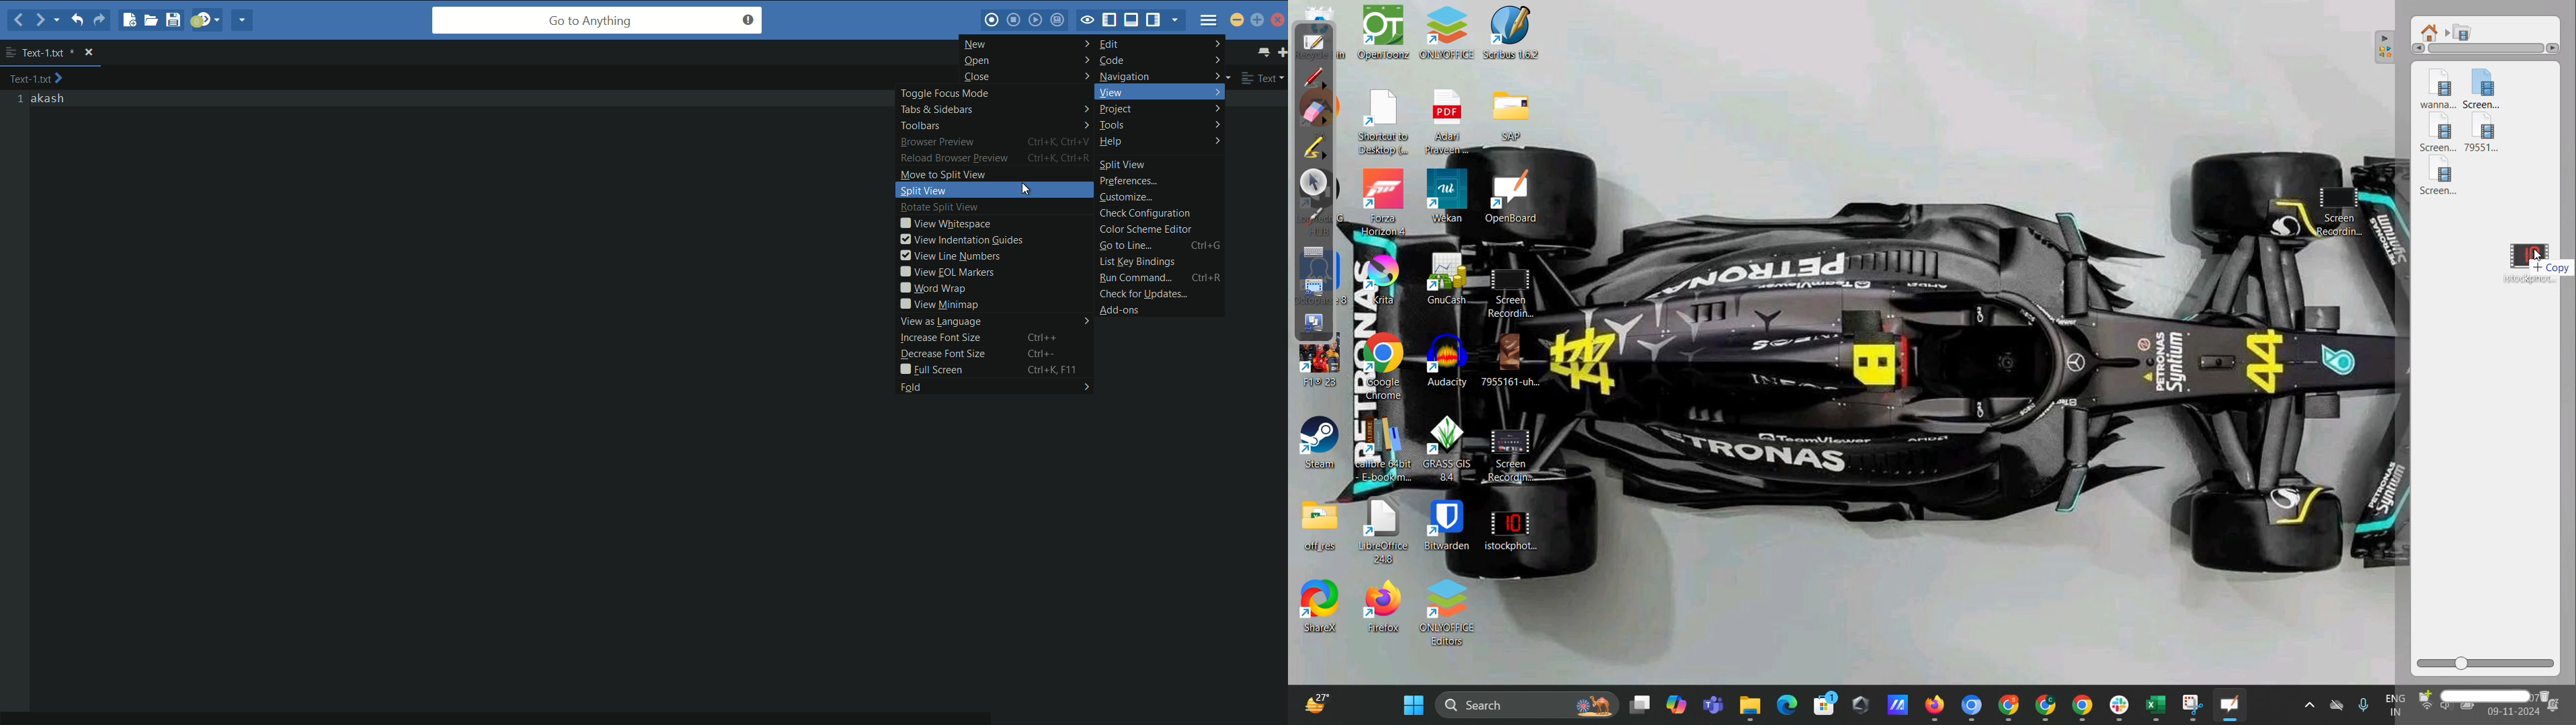  What do you see at coordinates (1086, 22) in the screenshot?
I see `toggle focus mode` at bounding box center [1086, 22].